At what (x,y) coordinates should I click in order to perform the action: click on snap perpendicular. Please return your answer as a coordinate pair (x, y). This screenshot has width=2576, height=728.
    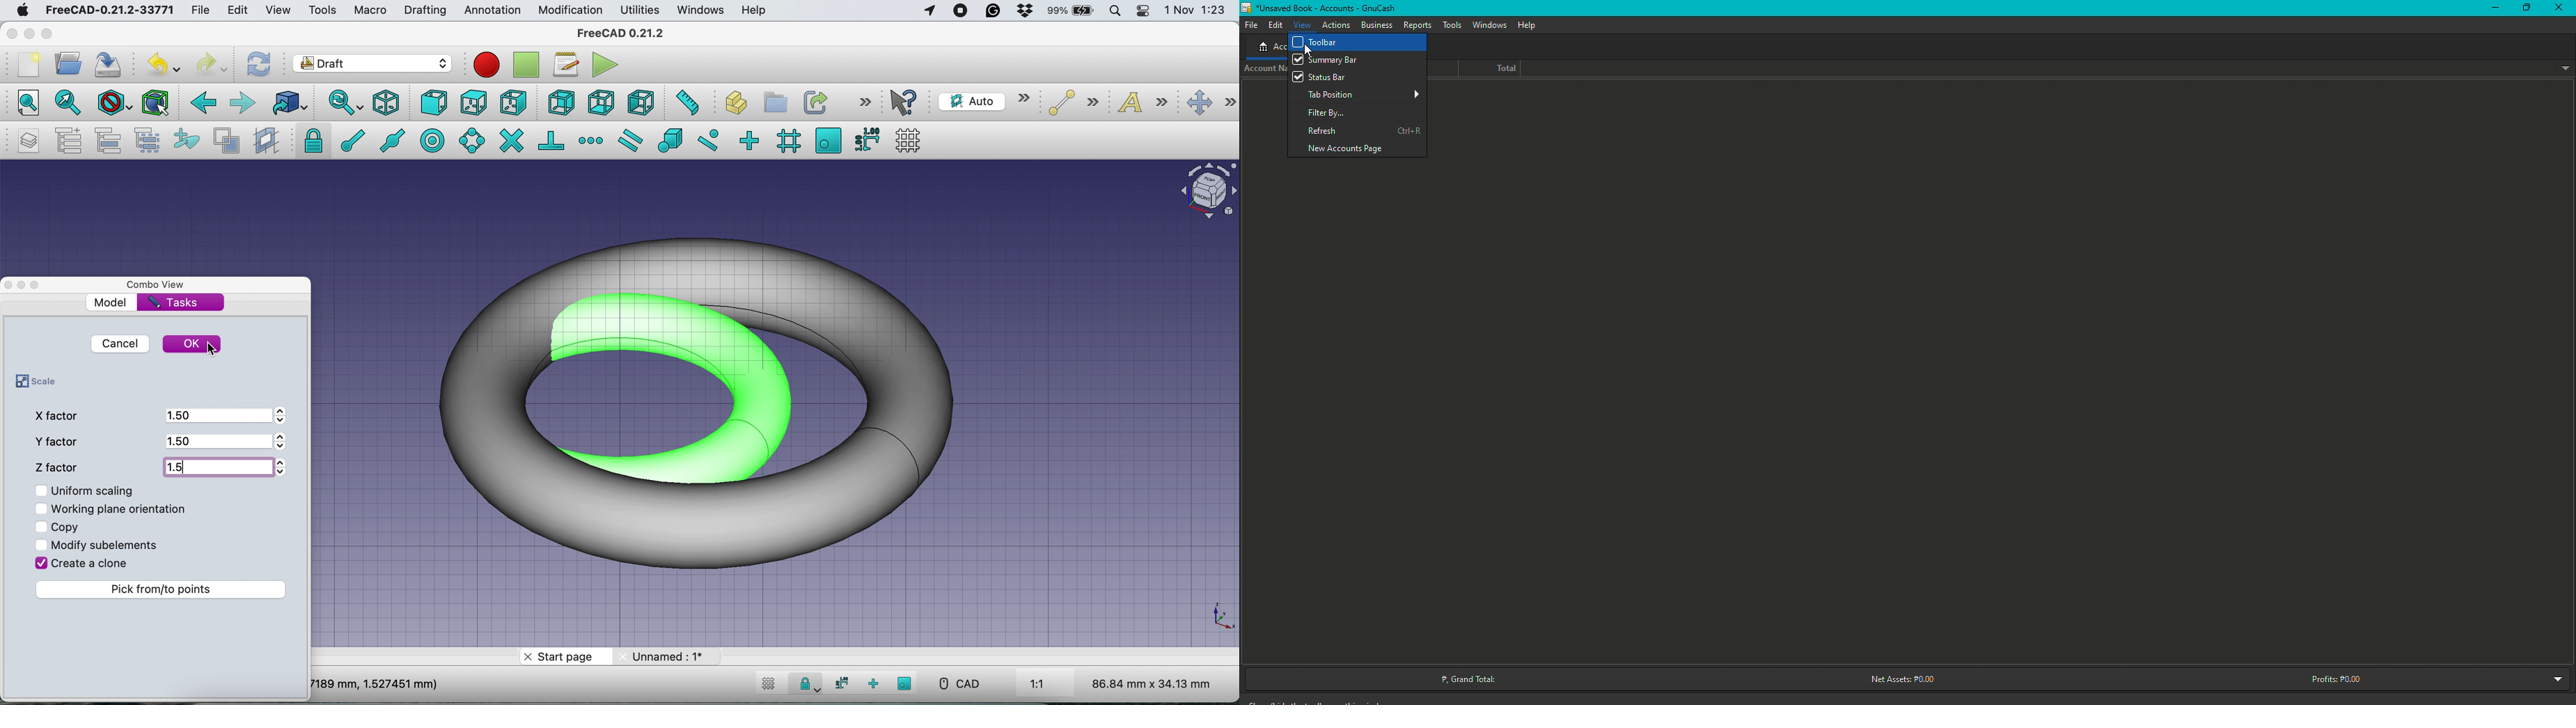
    Looking at the image, I should click on (552, 140).